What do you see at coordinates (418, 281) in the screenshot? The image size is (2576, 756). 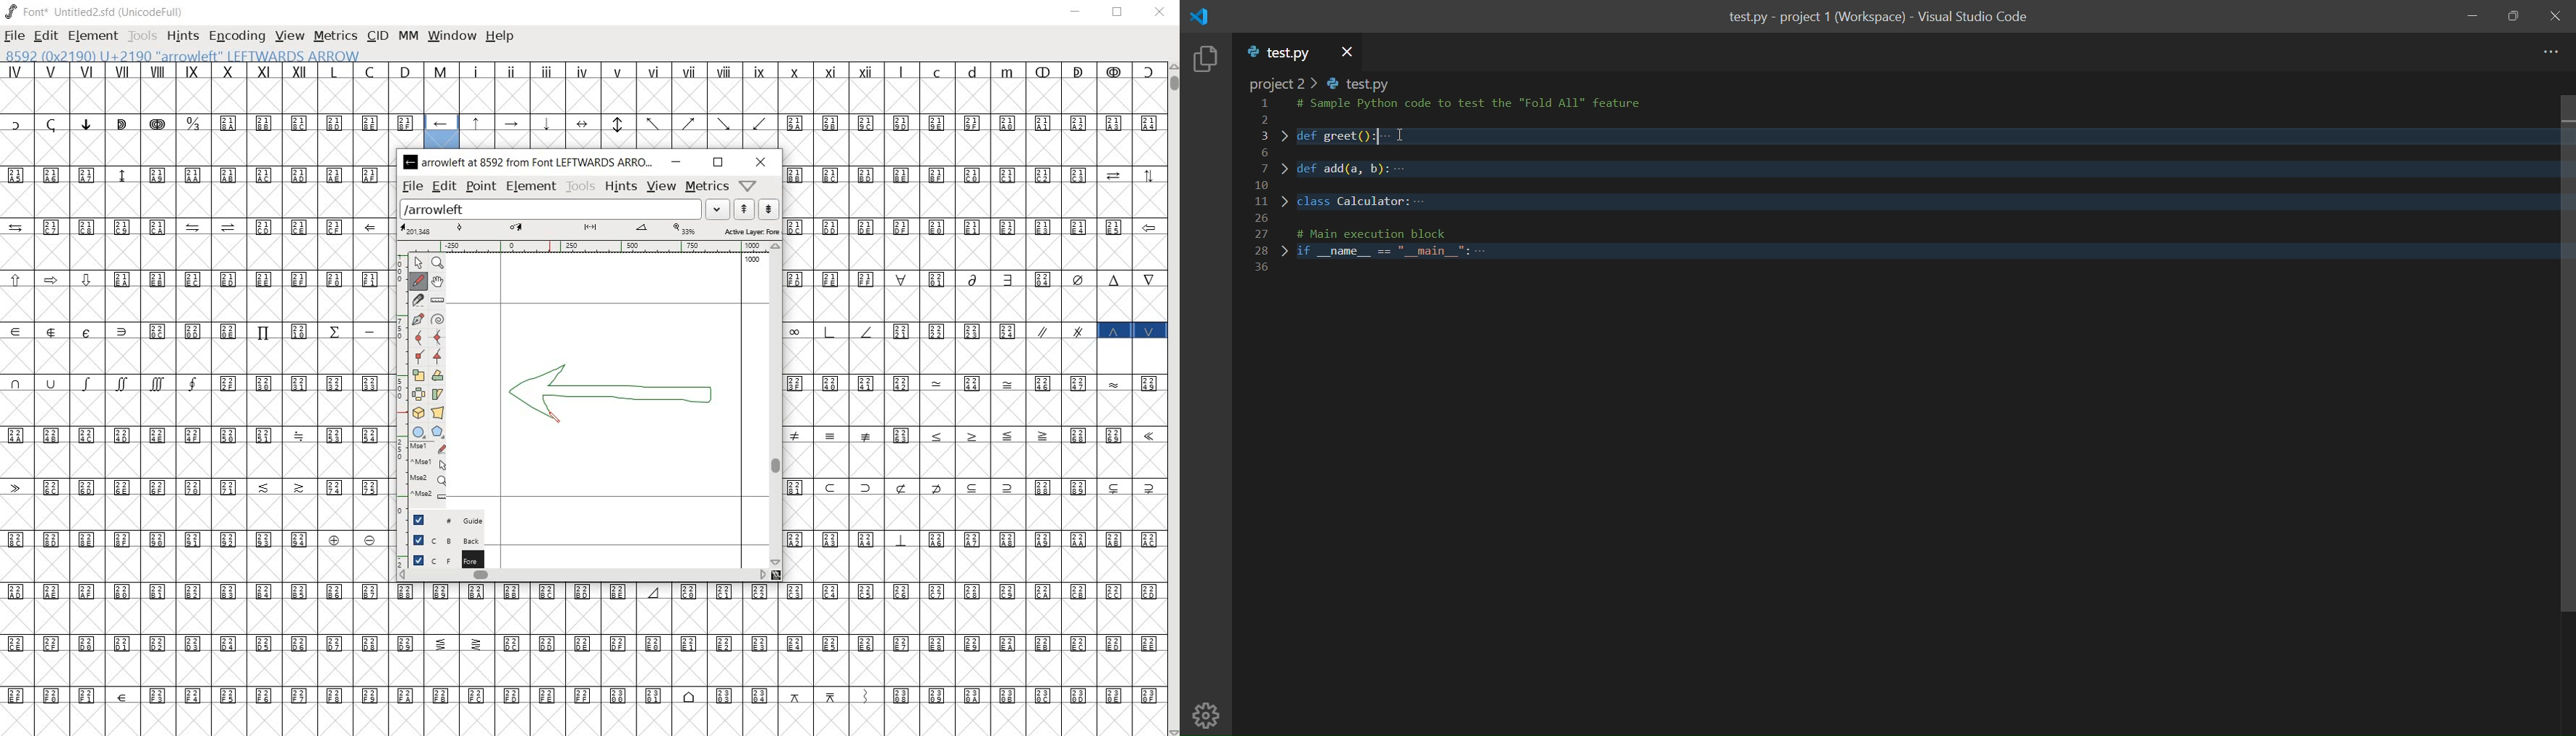 I see `draw a freehand curve` at bounding box center [418, 281].